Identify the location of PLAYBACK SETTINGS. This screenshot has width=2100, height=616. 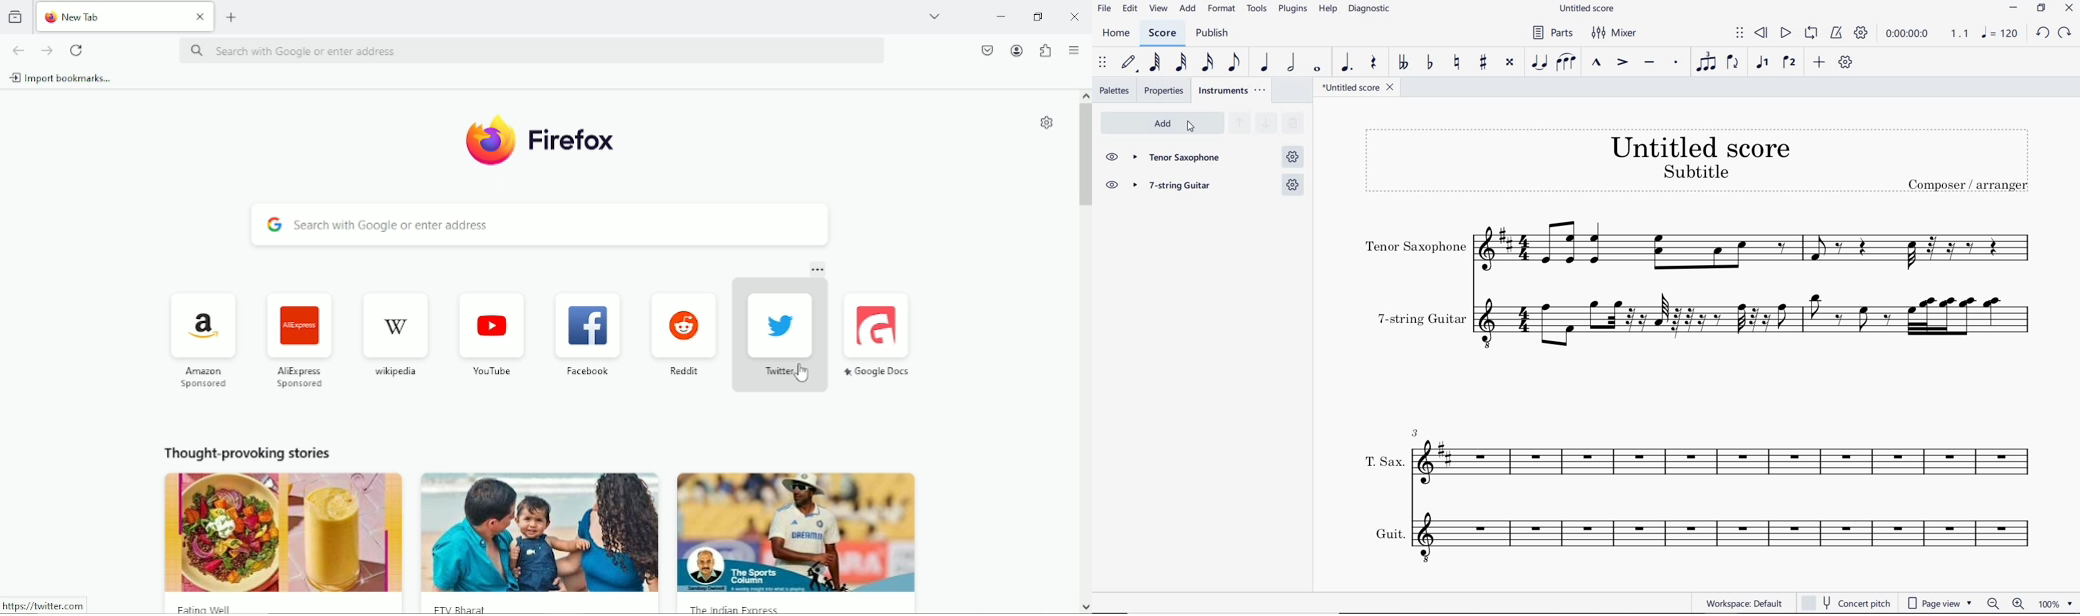
(1860, 34).